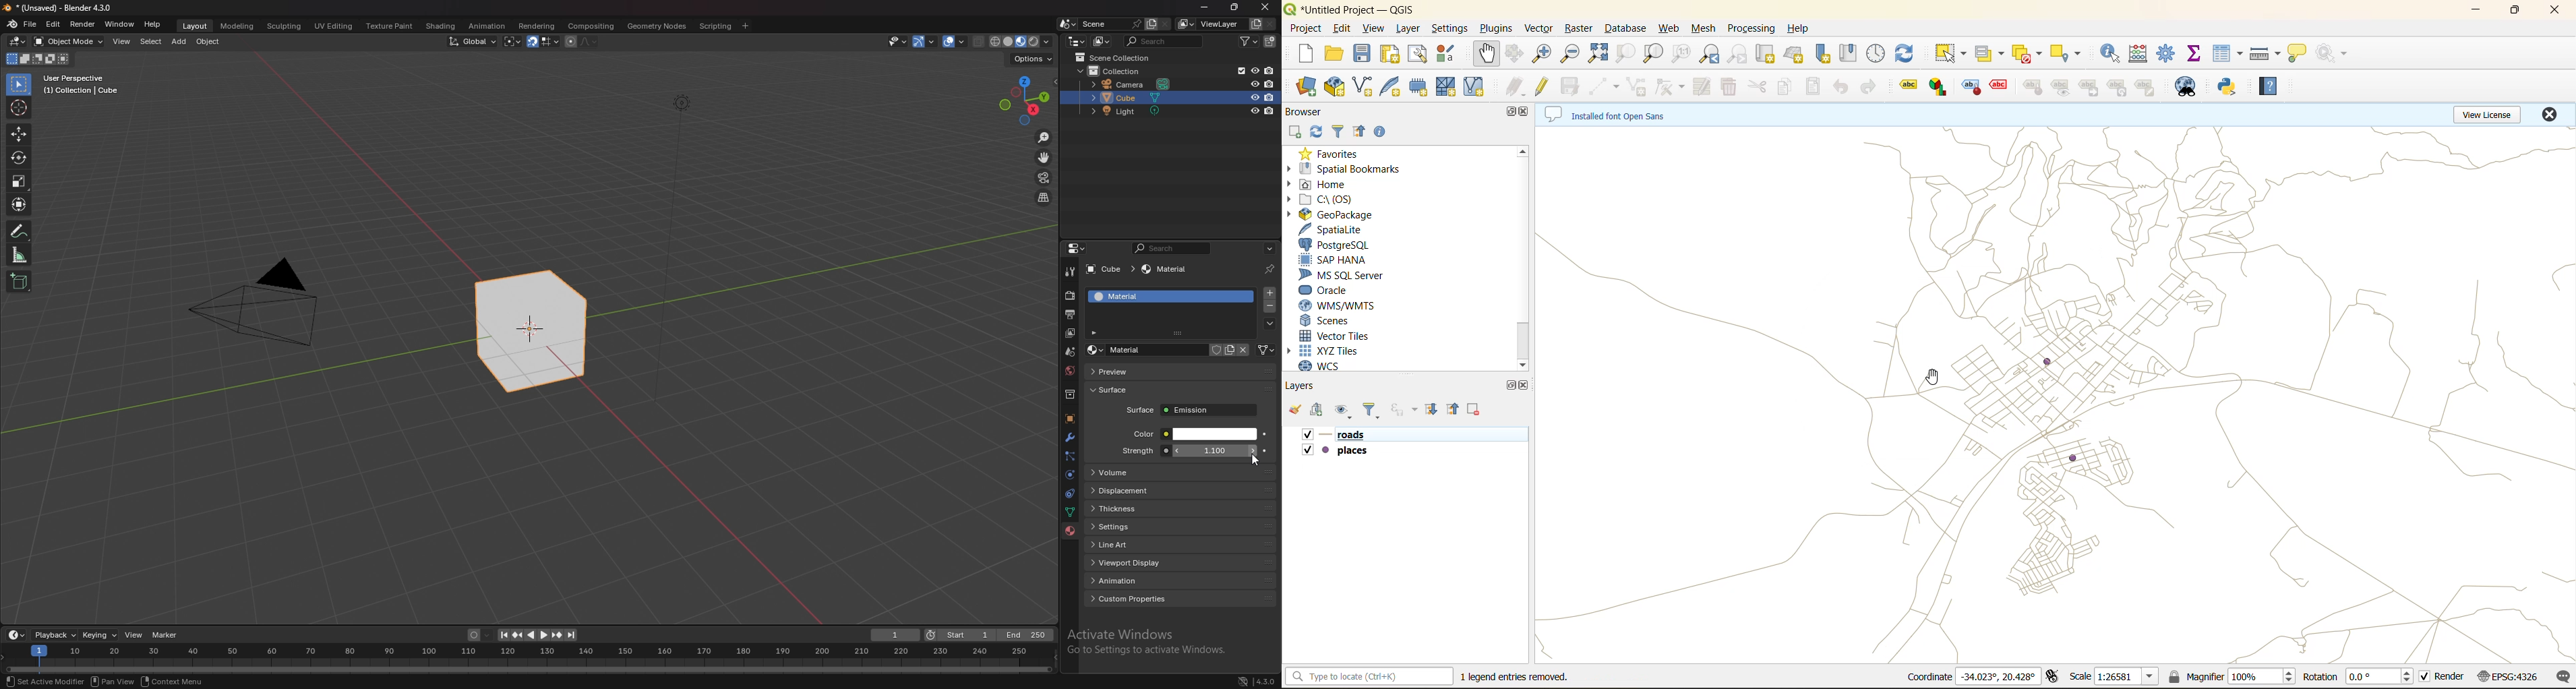  What do you see at coordinates (1375, 411) in the screenshot?
I see `filter` at bounding box center [1375, 411].